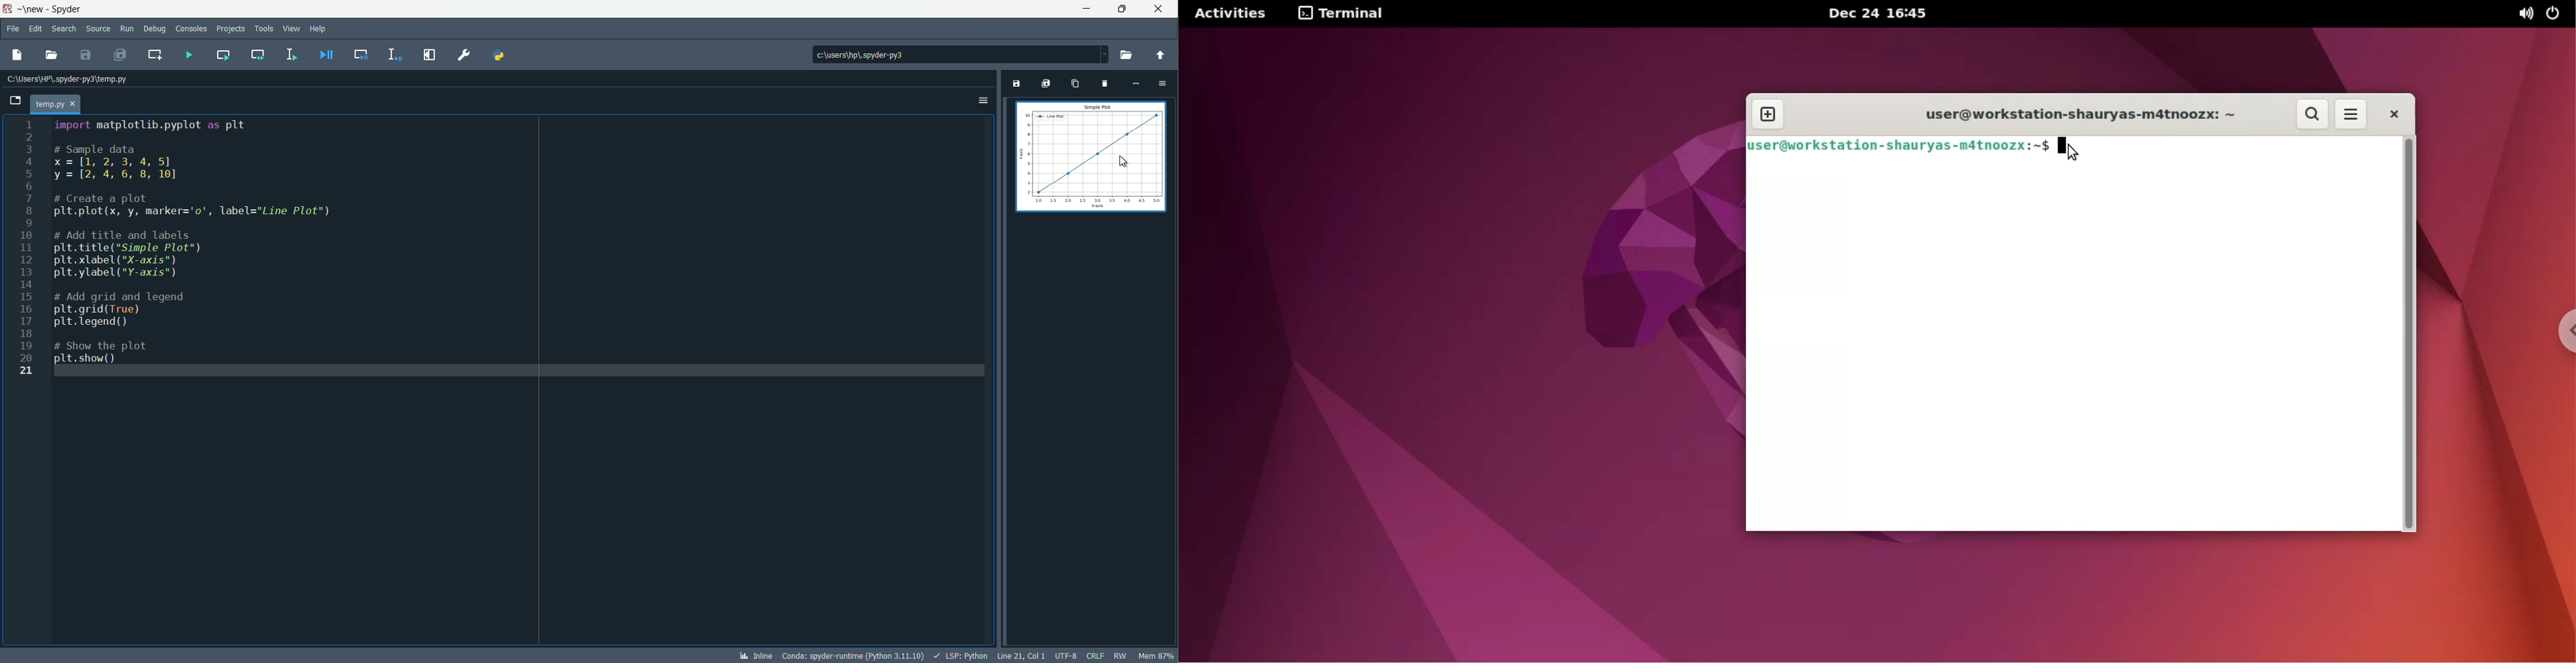 The width and height of the screenshot is (2576, 672). What do you see at coordinates (1105, 55) in the screenshot?
I see `dropdrown` at bounding box center [1105, 55].